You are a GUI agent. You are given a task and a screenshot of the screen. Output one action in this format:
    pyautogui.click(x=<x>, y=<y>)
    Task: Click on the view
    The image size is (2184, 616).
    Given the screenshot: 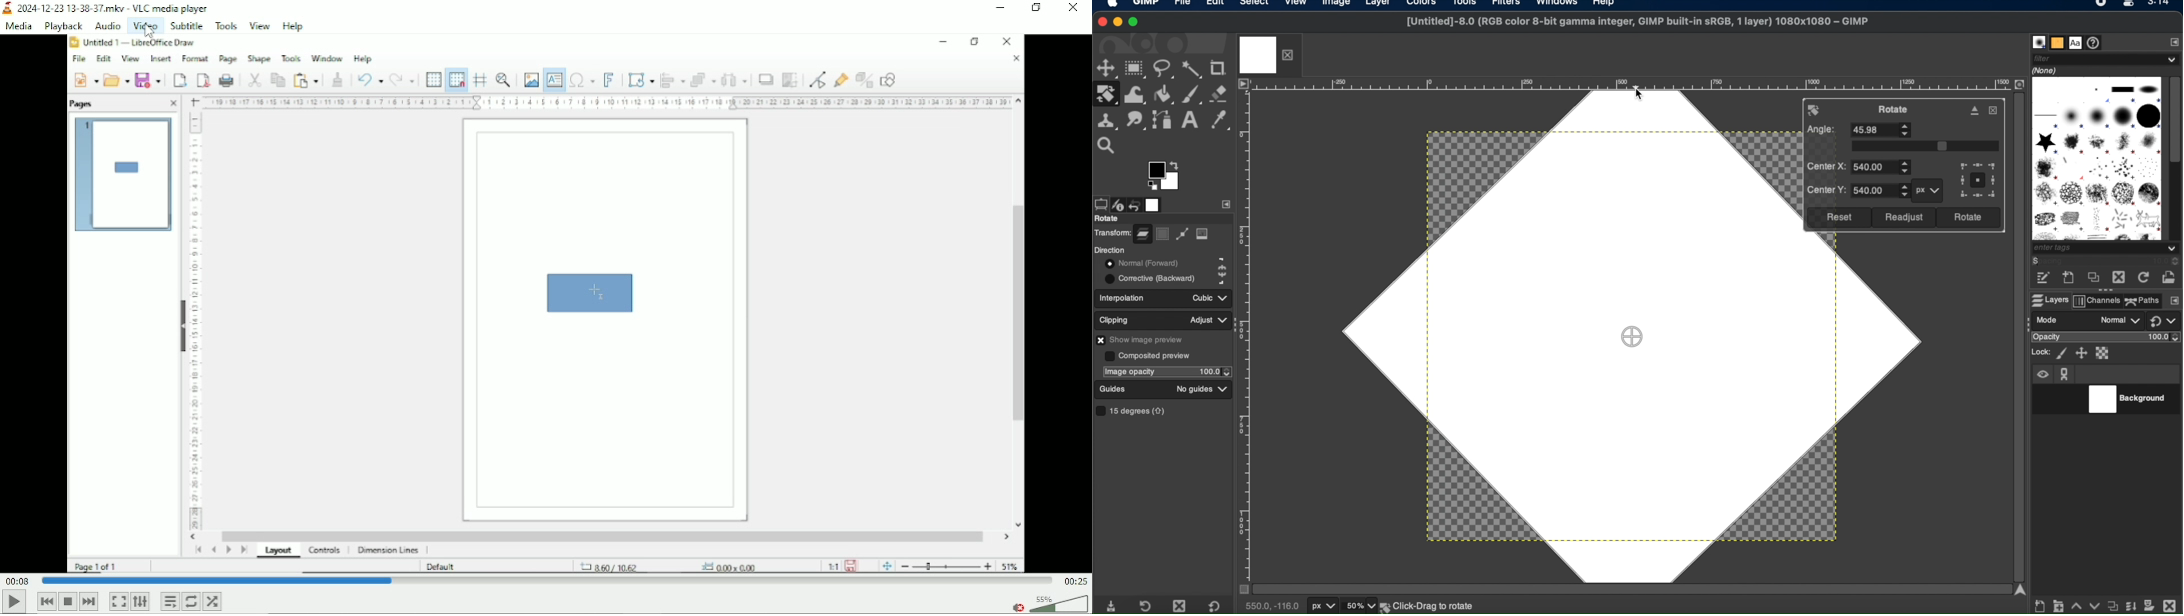 What is the action you would take?
    pyautogui.click(x=1296, y=5)
    